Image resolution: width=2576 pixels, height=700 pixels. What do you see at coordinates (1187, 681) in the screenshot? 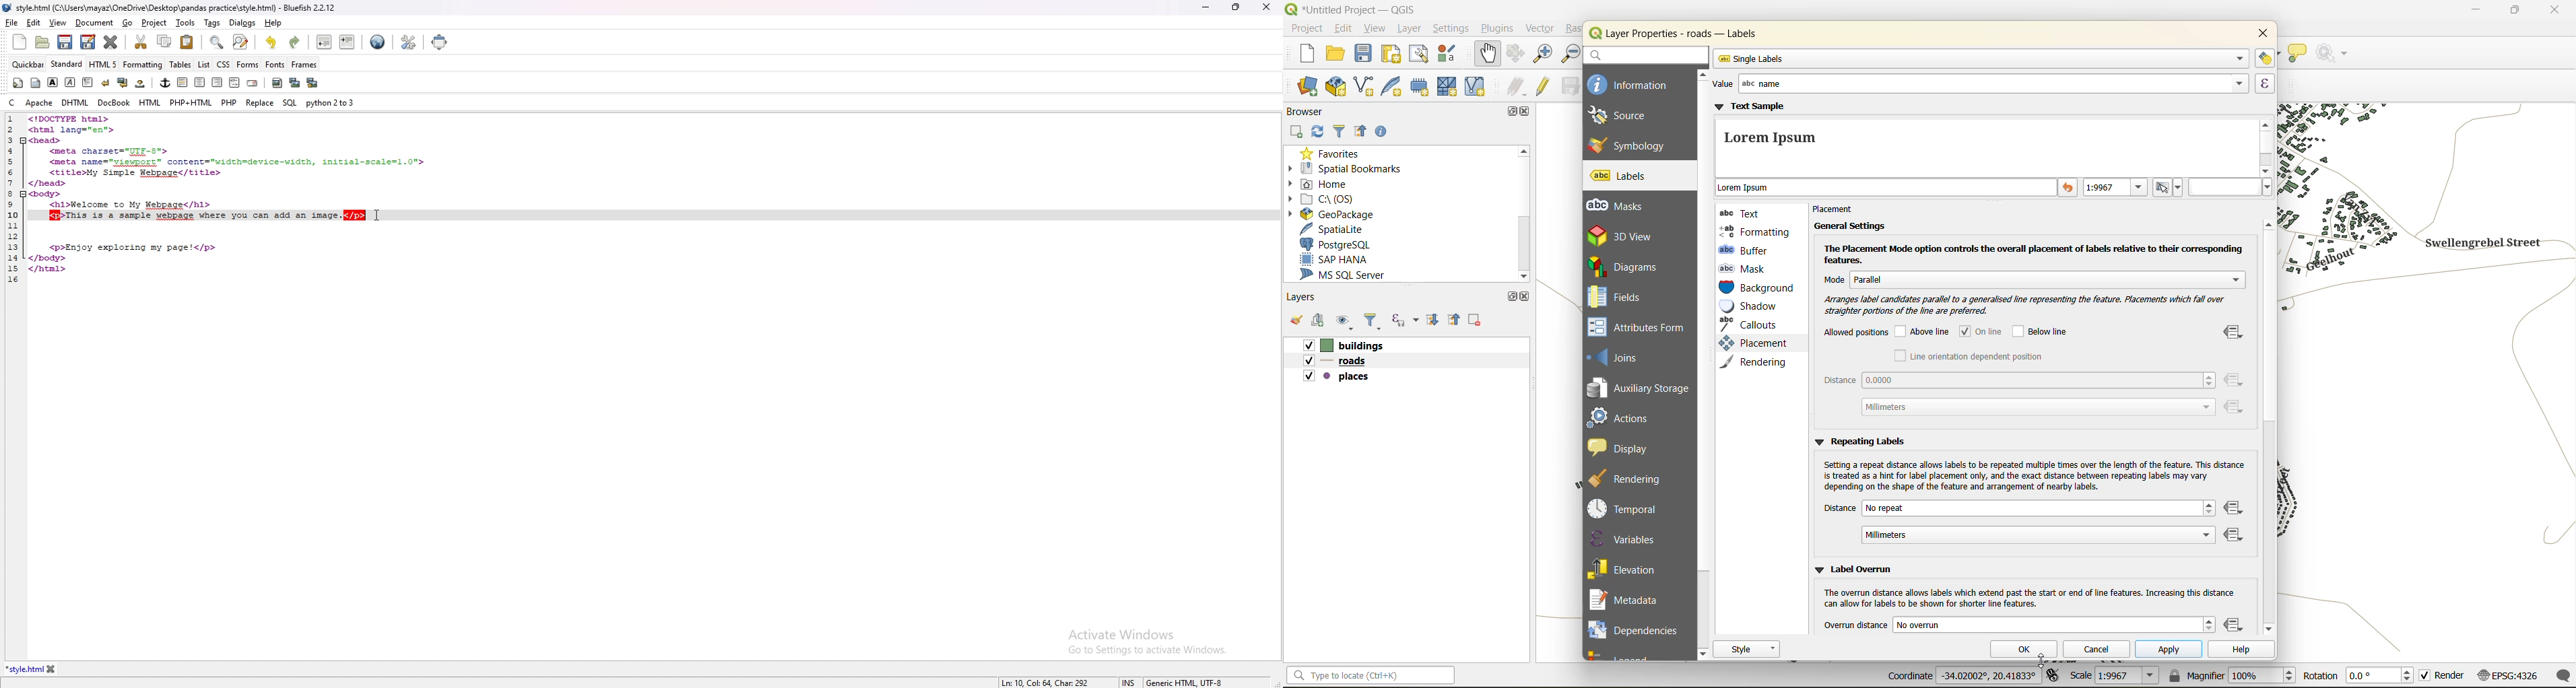
I see `Generic HTML UTF-8` at bounding box center [1187, 681].